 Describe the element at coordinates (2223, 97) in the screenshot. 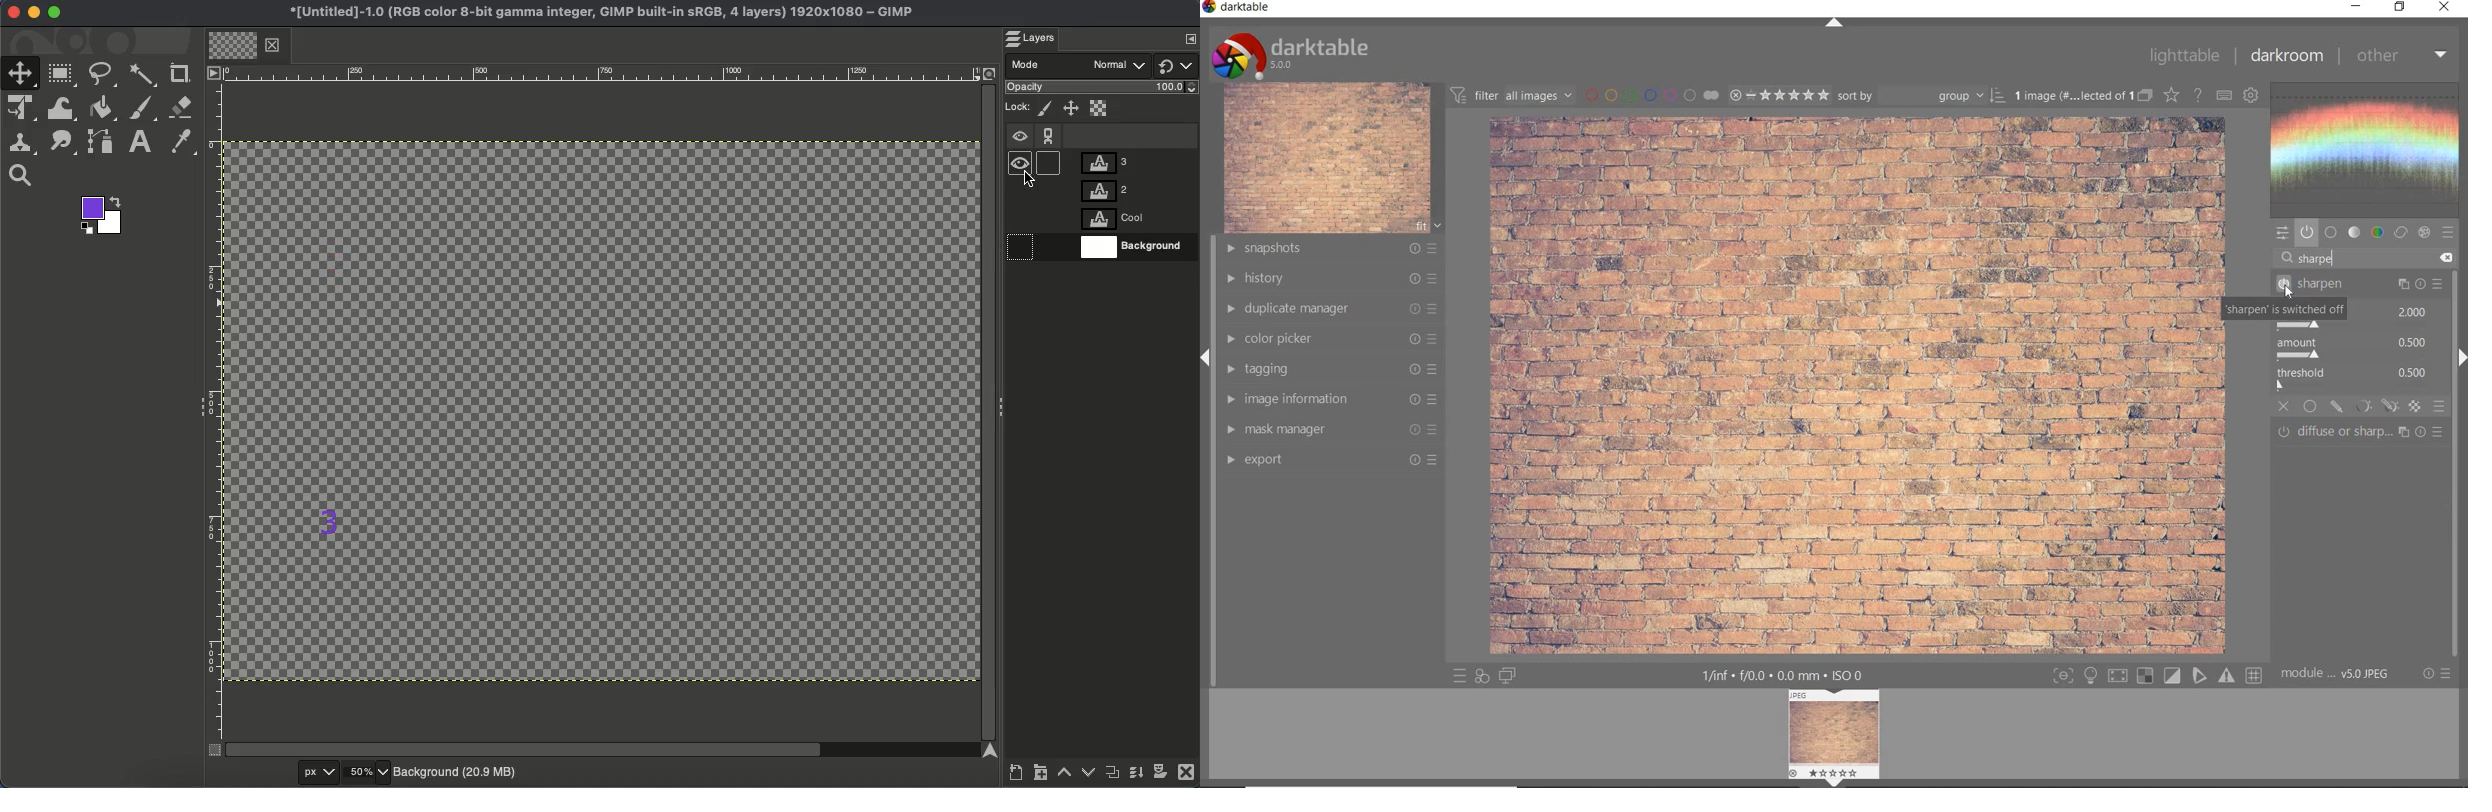

I see `define keyboard shortcut` at that location.